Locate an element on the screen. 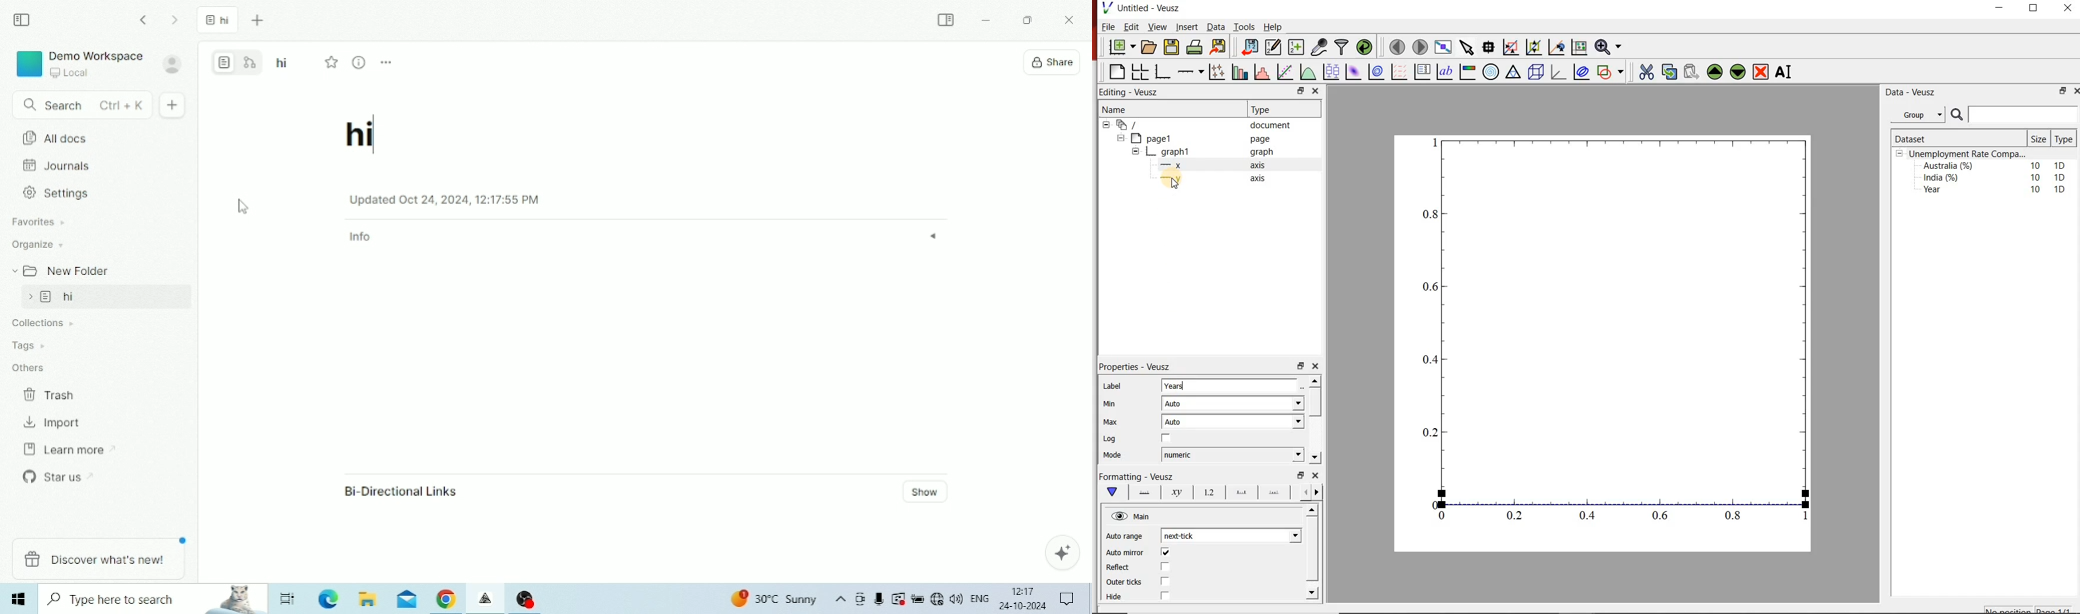  Trash is located at coordinates (55, 394).